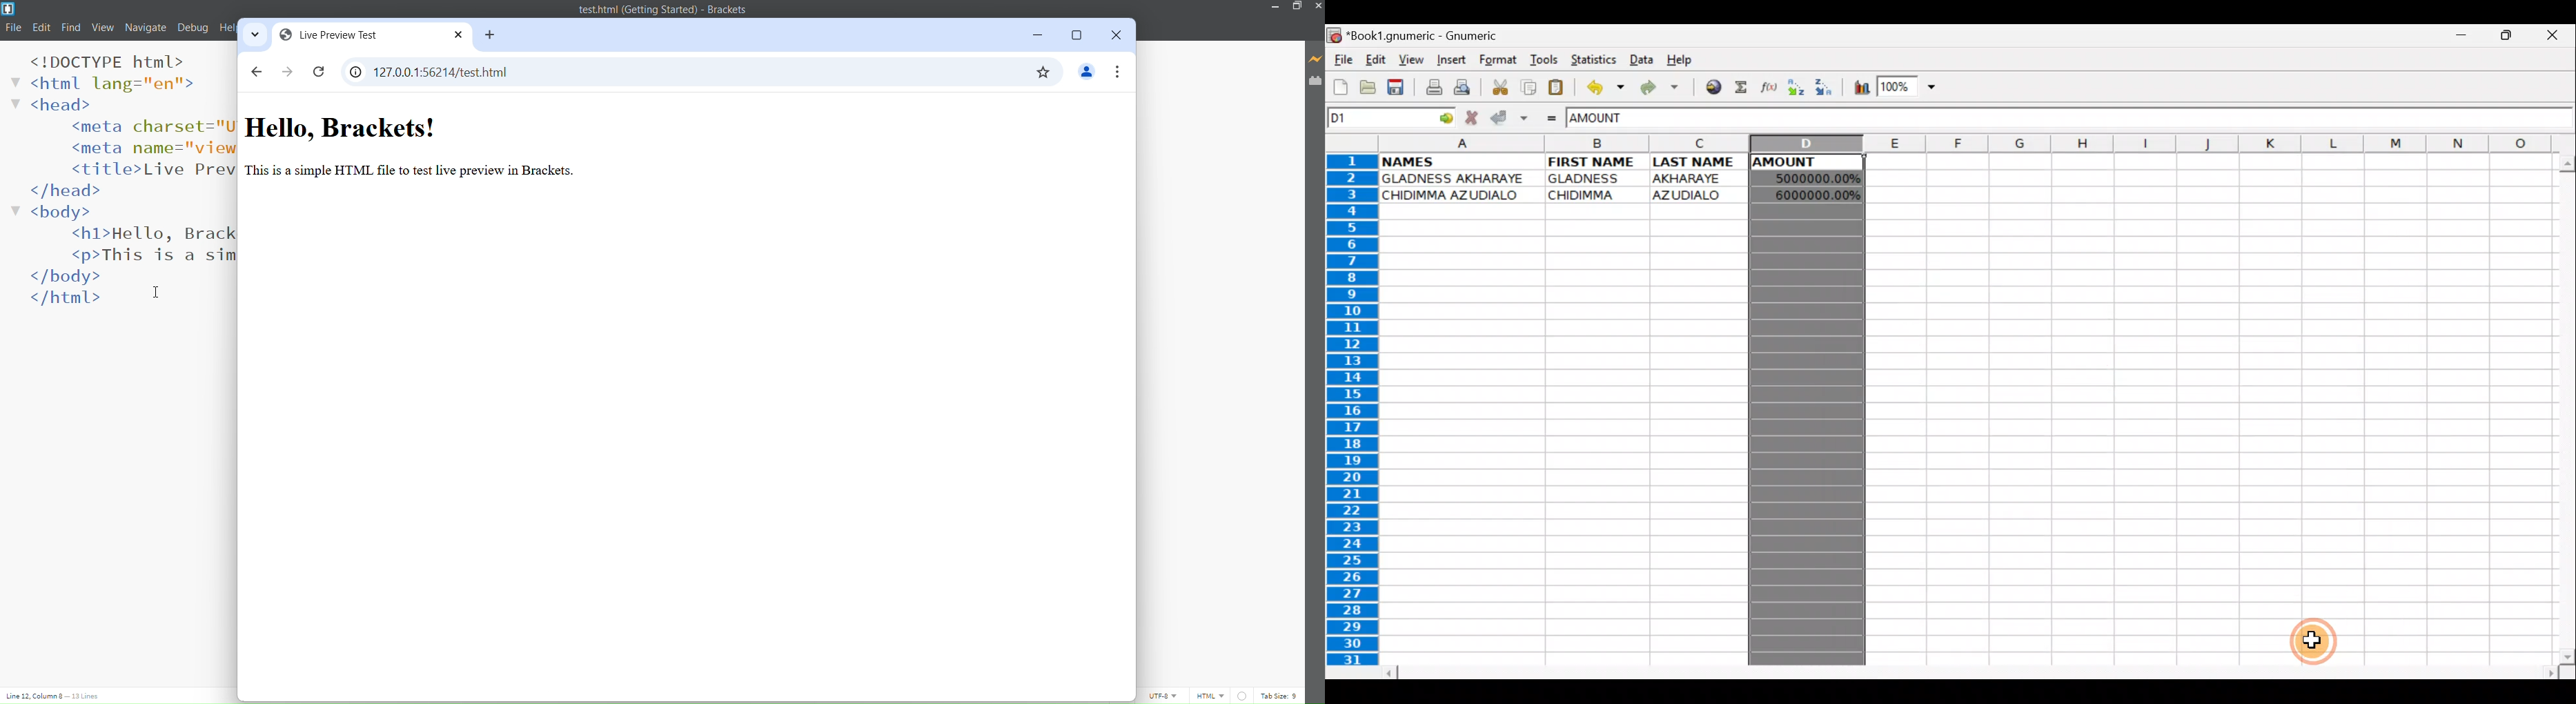  What do you see at coordinates (1316, 84) in the screenshot?
I see `extension manager` at bounding box center [1316, 84].